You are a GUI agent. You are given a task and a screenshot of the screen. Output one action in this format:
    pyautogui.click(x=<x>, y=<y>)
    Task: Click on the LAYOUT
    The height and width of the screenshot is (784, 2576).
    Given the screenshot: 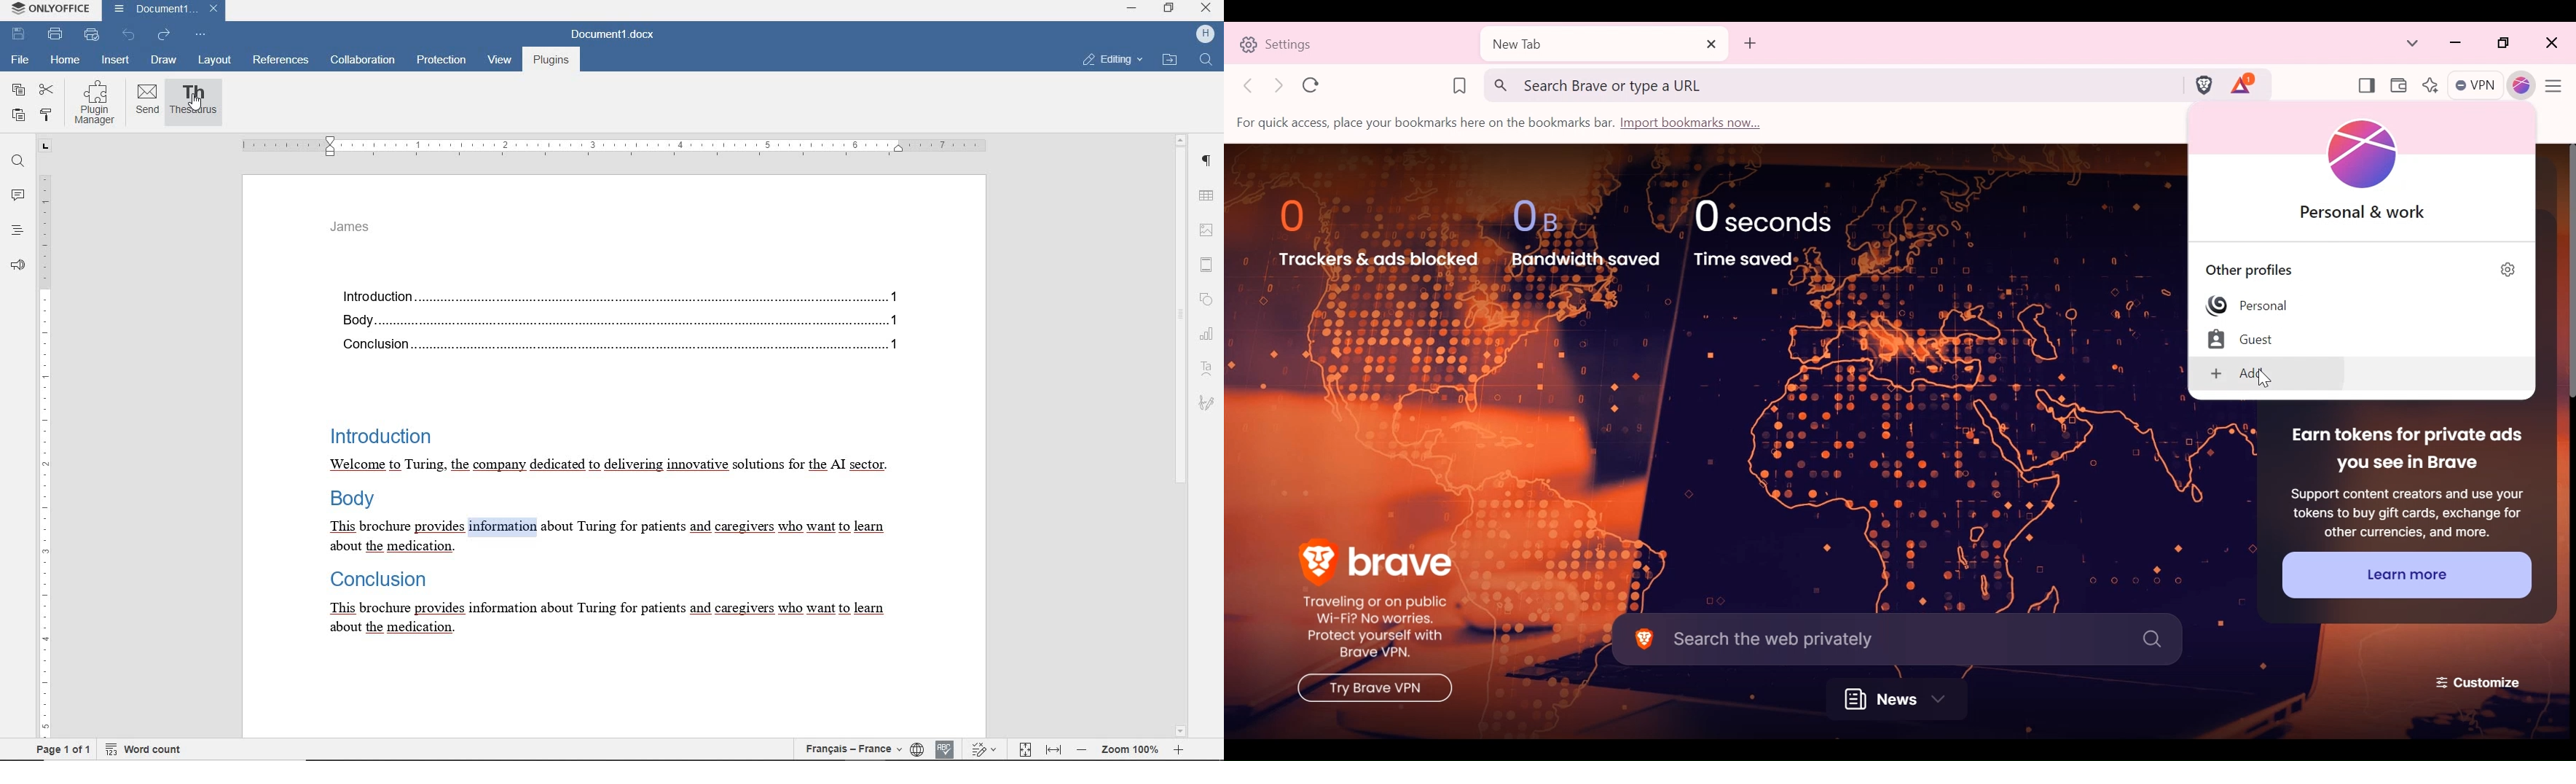 What is the action you would take?
    pyautogui.click(x=213, y=61)
    